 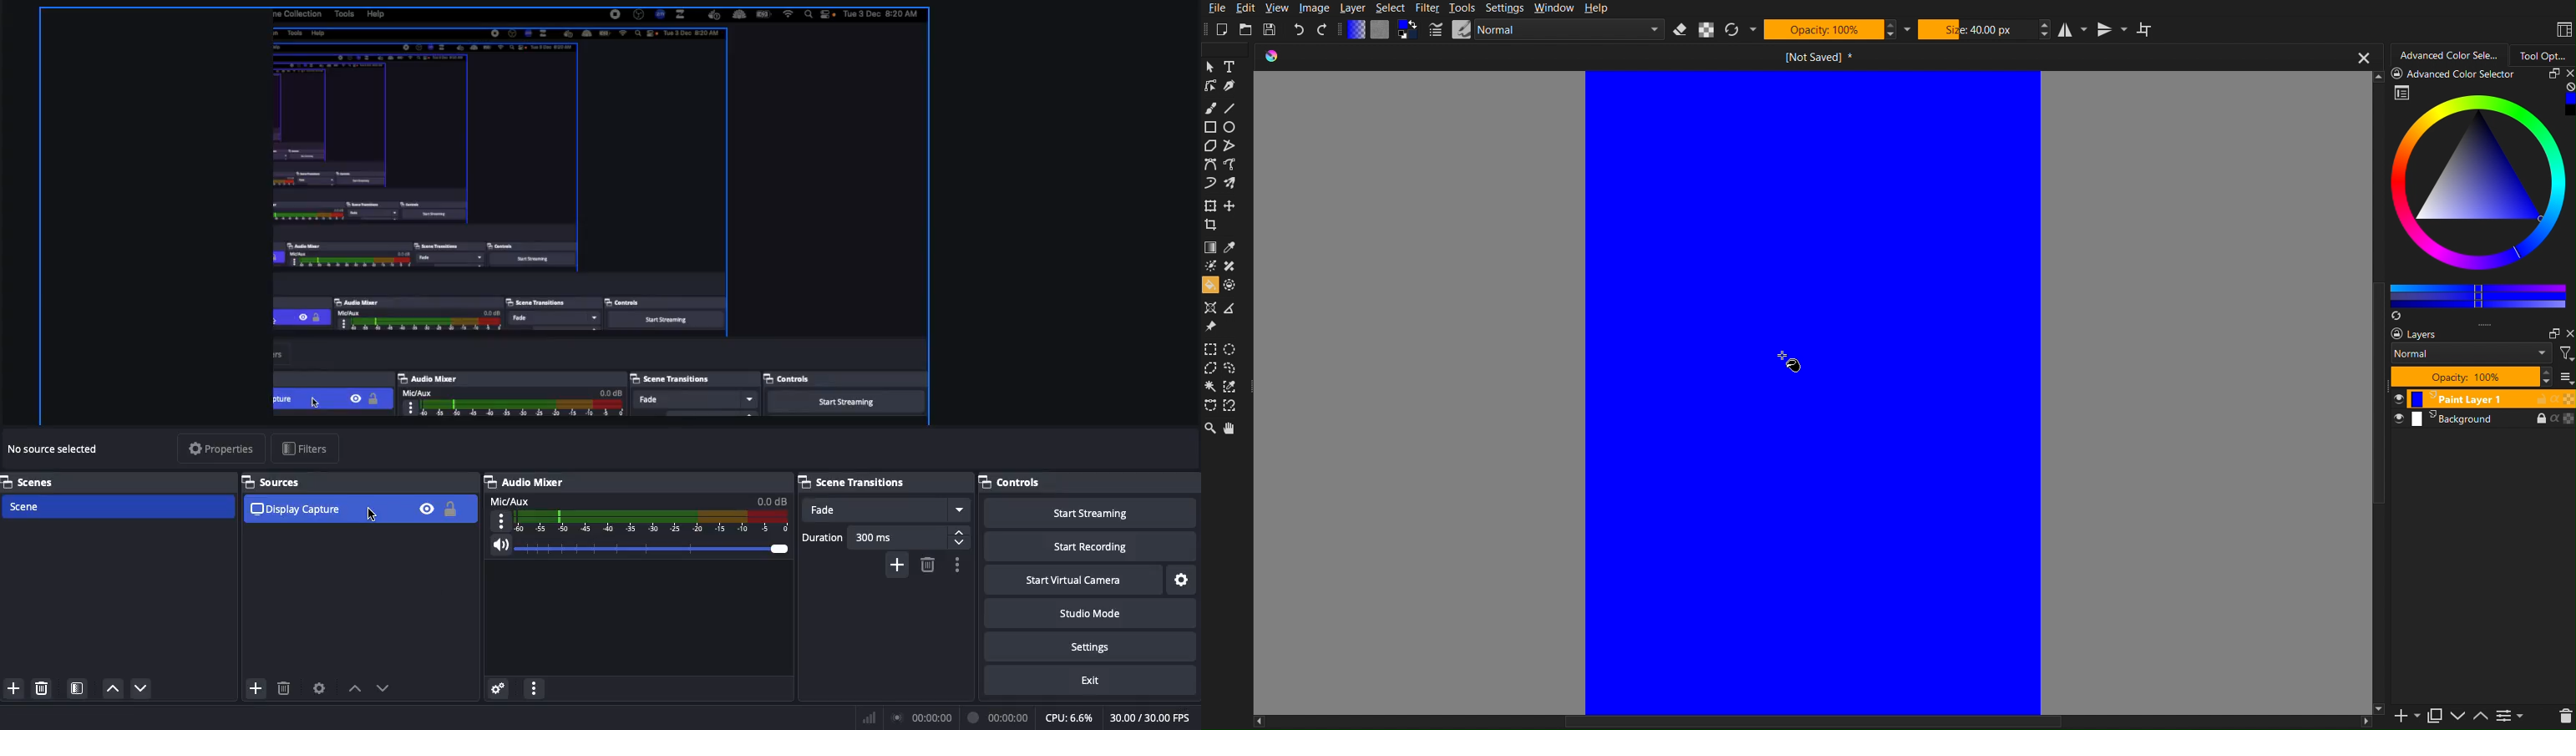 I want to click on add, so click(x=895, y=567).